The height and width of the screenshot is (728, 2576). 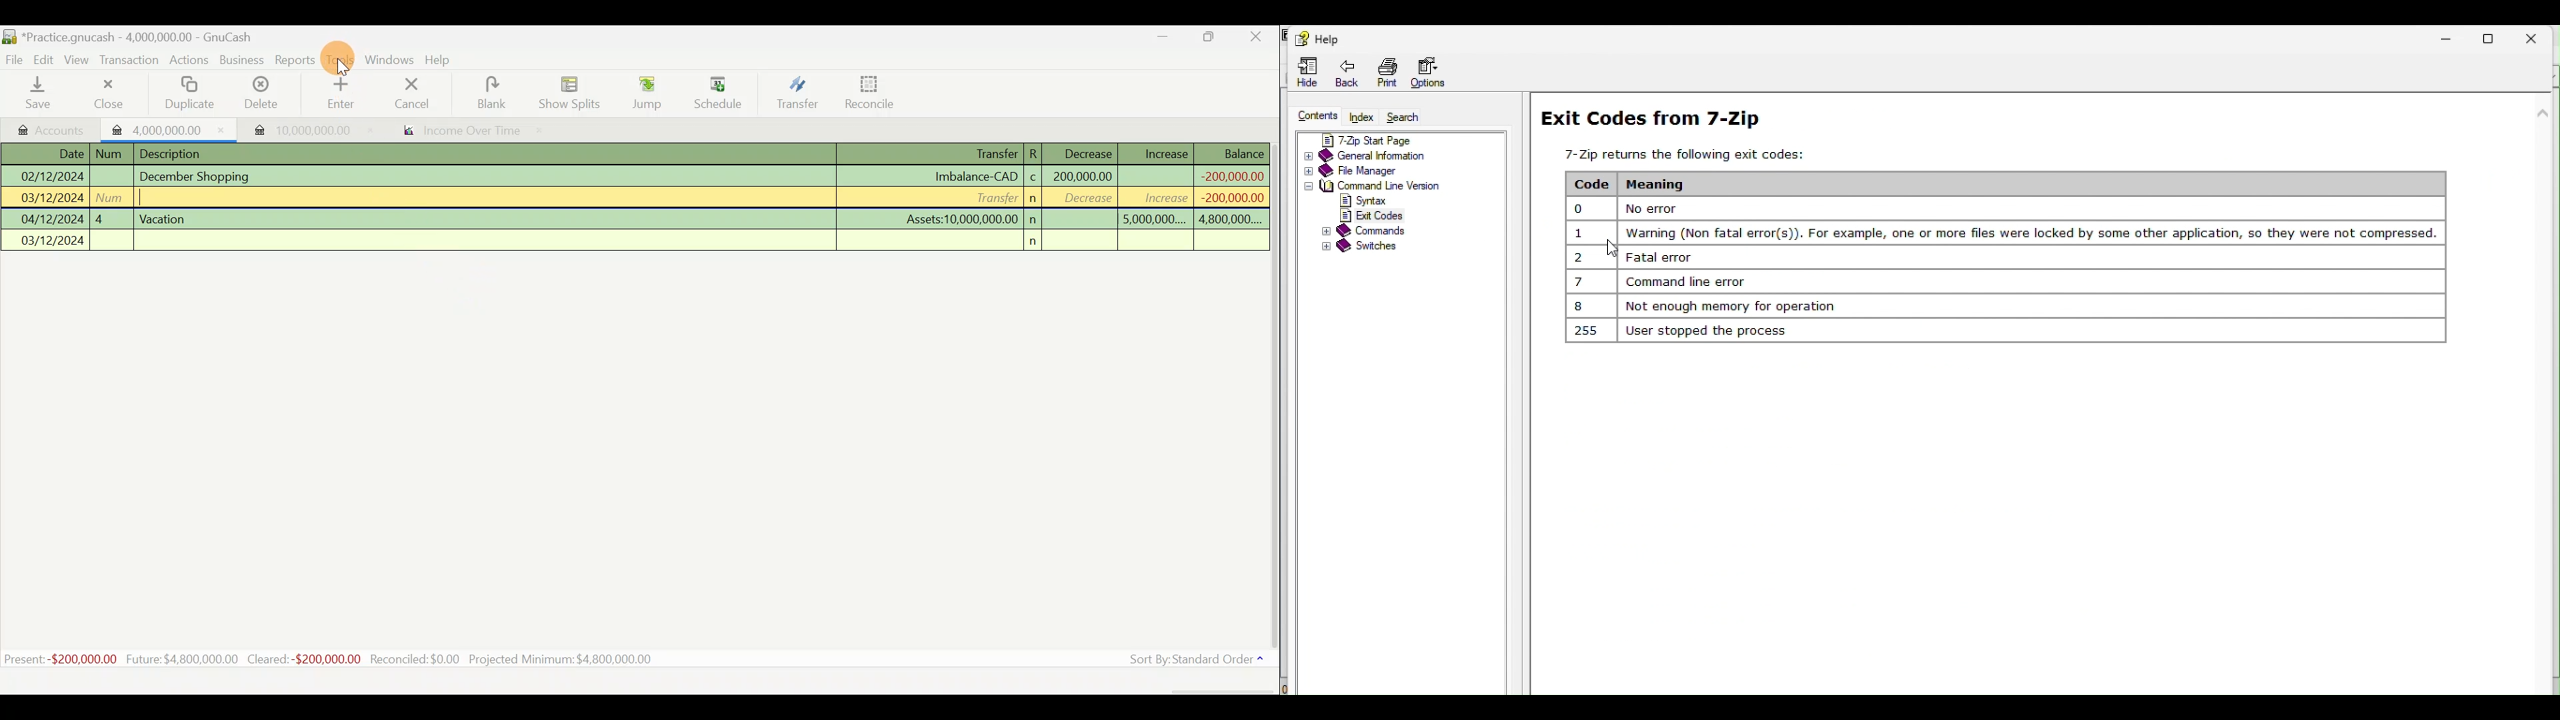 What do you see at coordinates (191, 93) in the screenshot?
I see `Duplicate` at bounding box center [191, 93].